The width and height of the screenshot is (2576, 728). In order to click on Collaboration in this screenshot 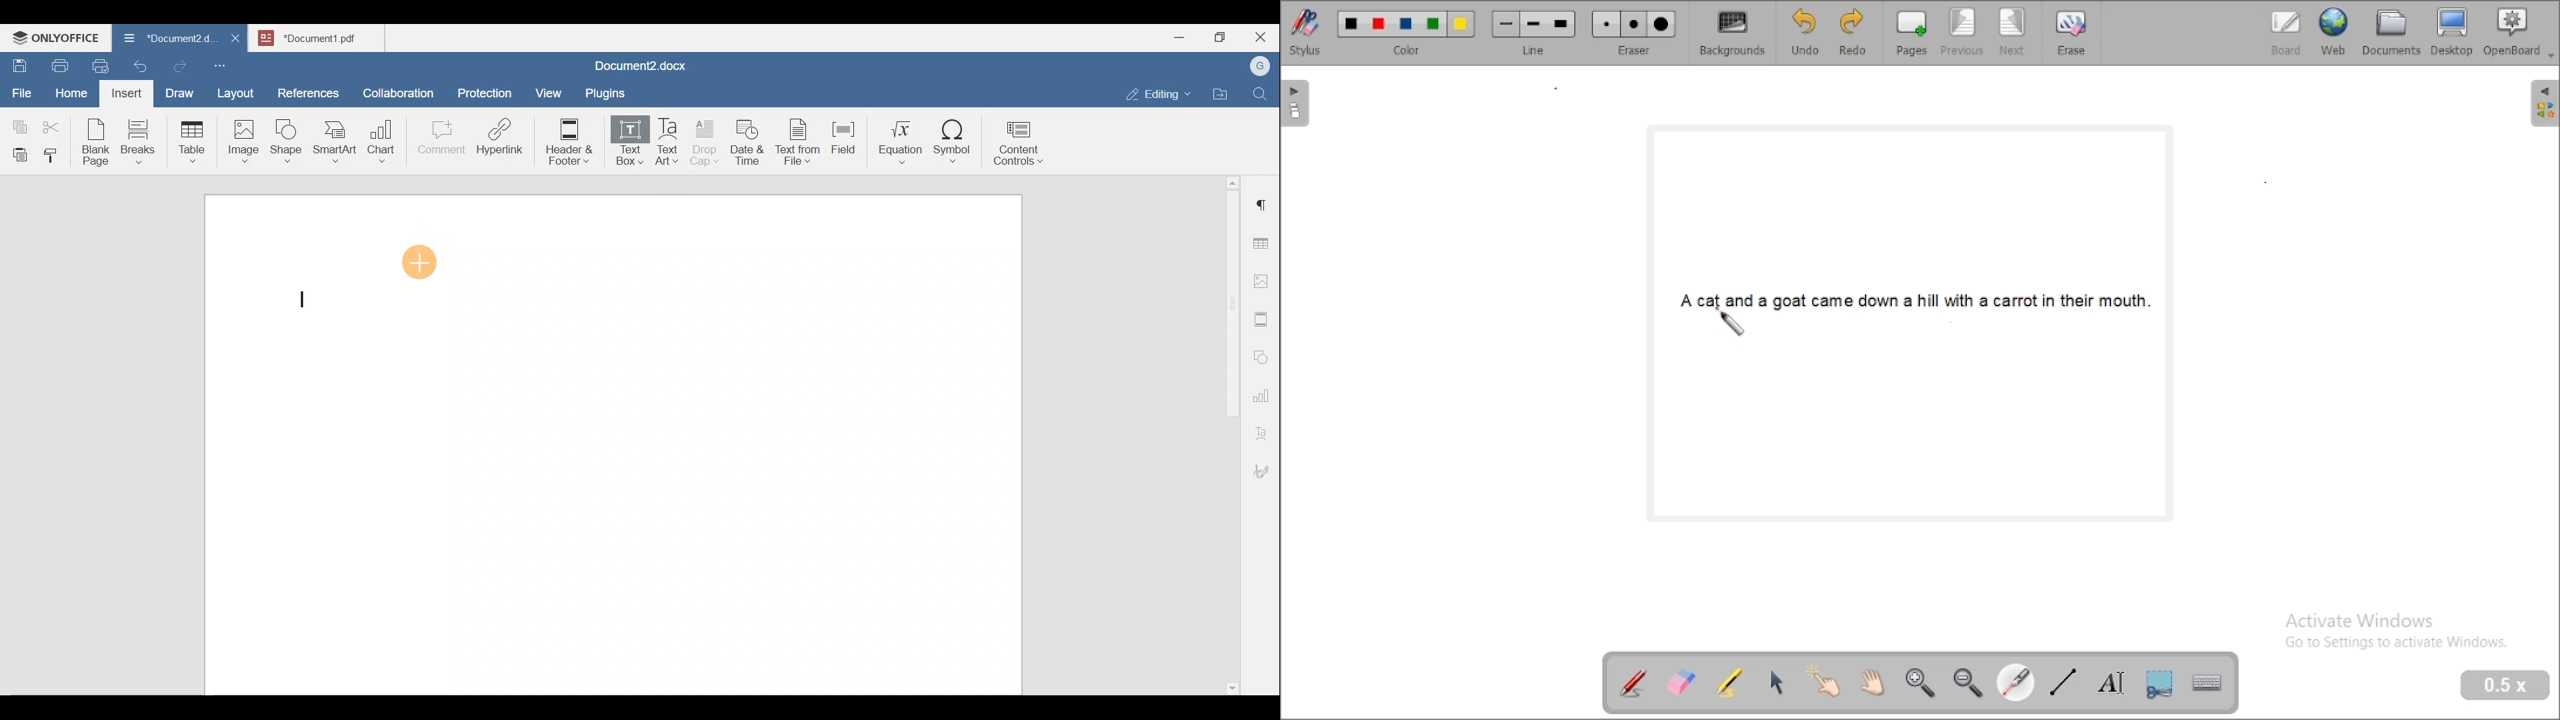, I will do `click(396, 86)`.